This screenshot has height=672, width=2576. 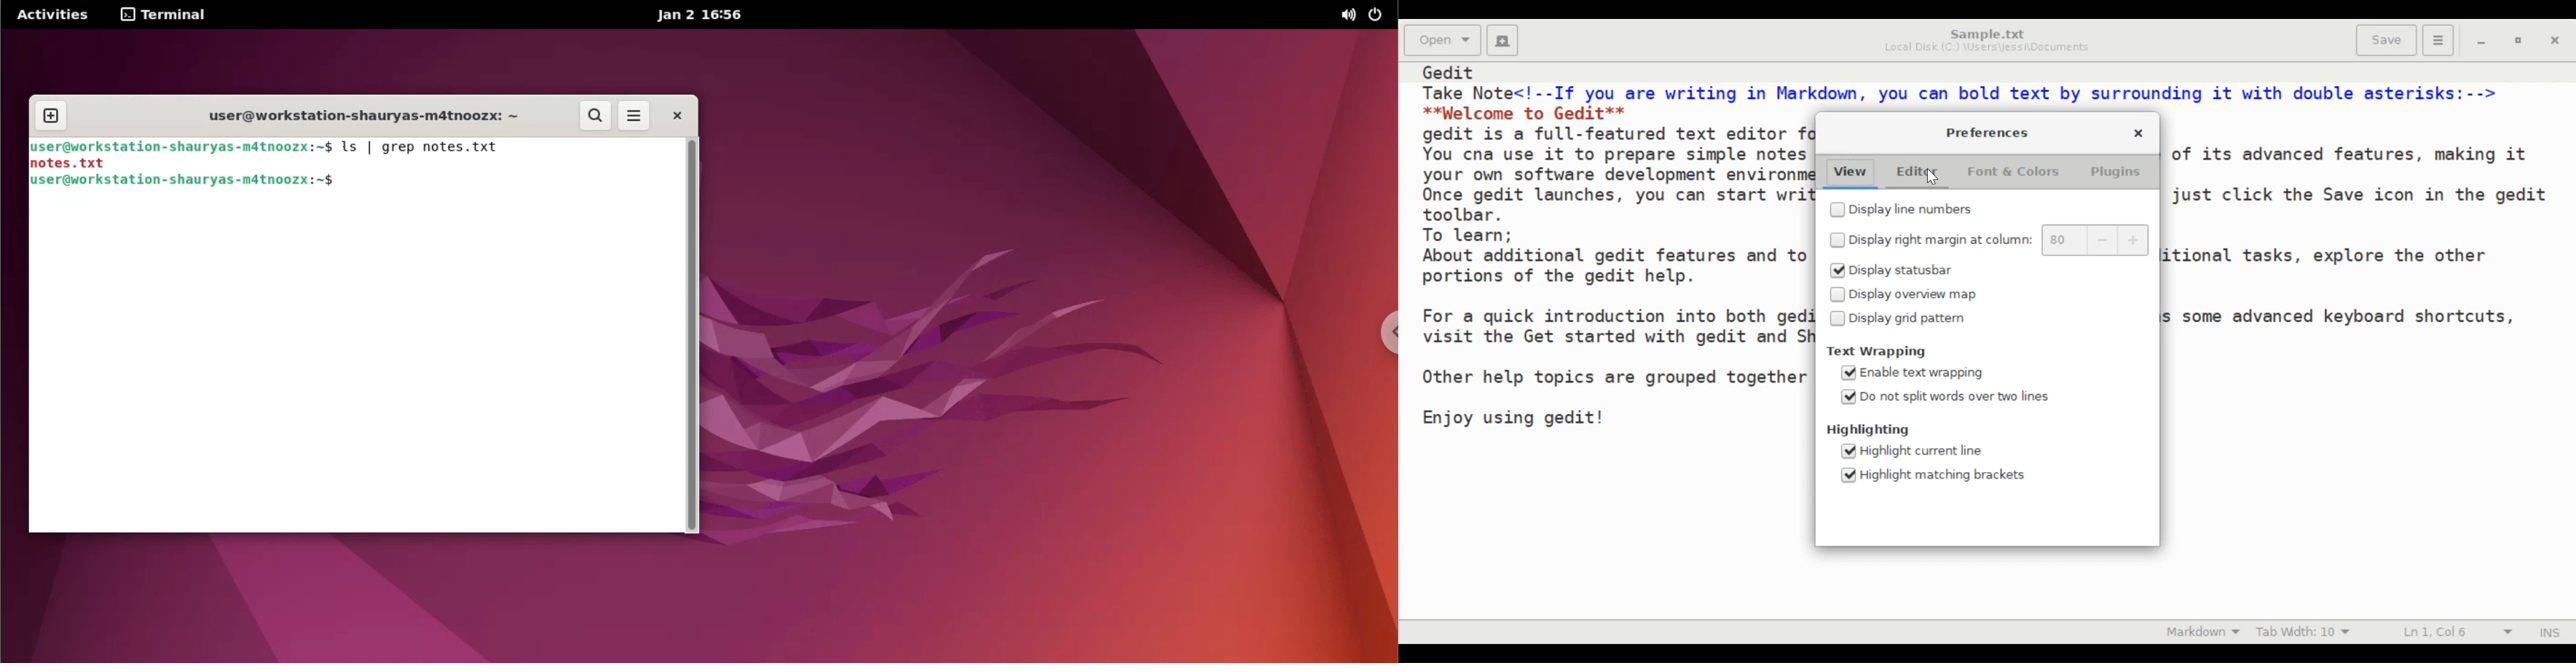 I want to click on increase margin, so click(x=2135, y=240).